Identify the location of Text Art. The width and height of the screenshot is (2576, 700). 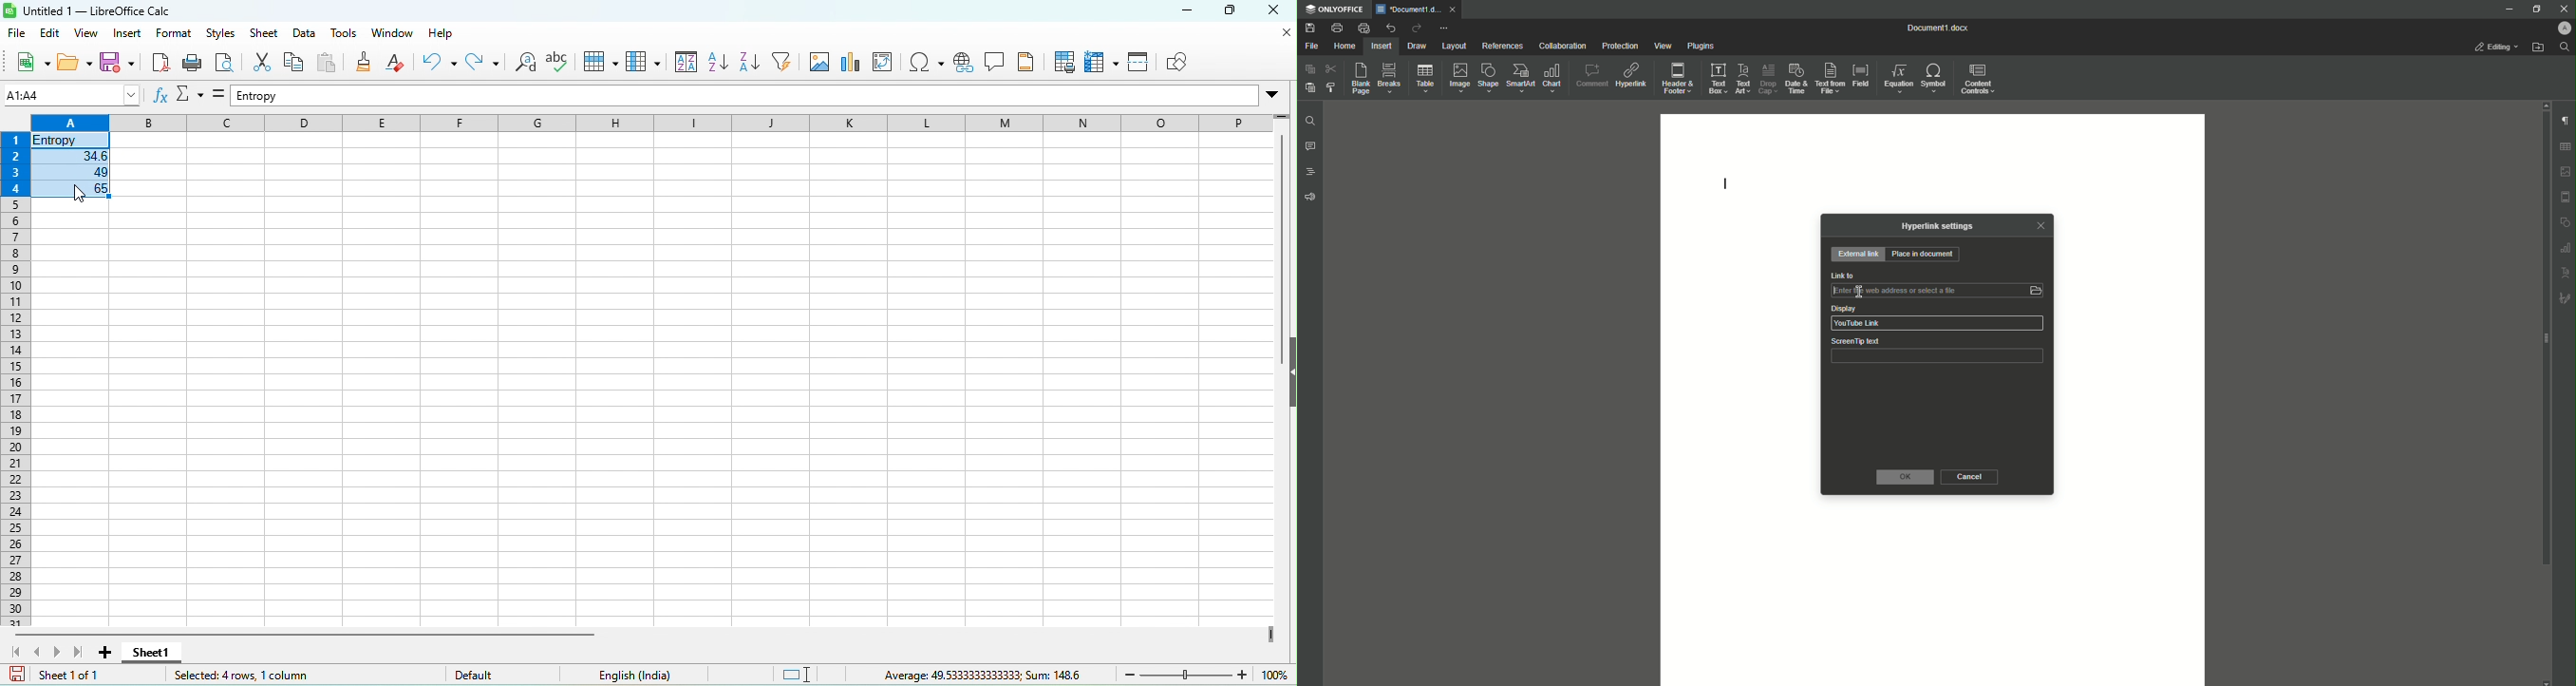
(1744, 79).